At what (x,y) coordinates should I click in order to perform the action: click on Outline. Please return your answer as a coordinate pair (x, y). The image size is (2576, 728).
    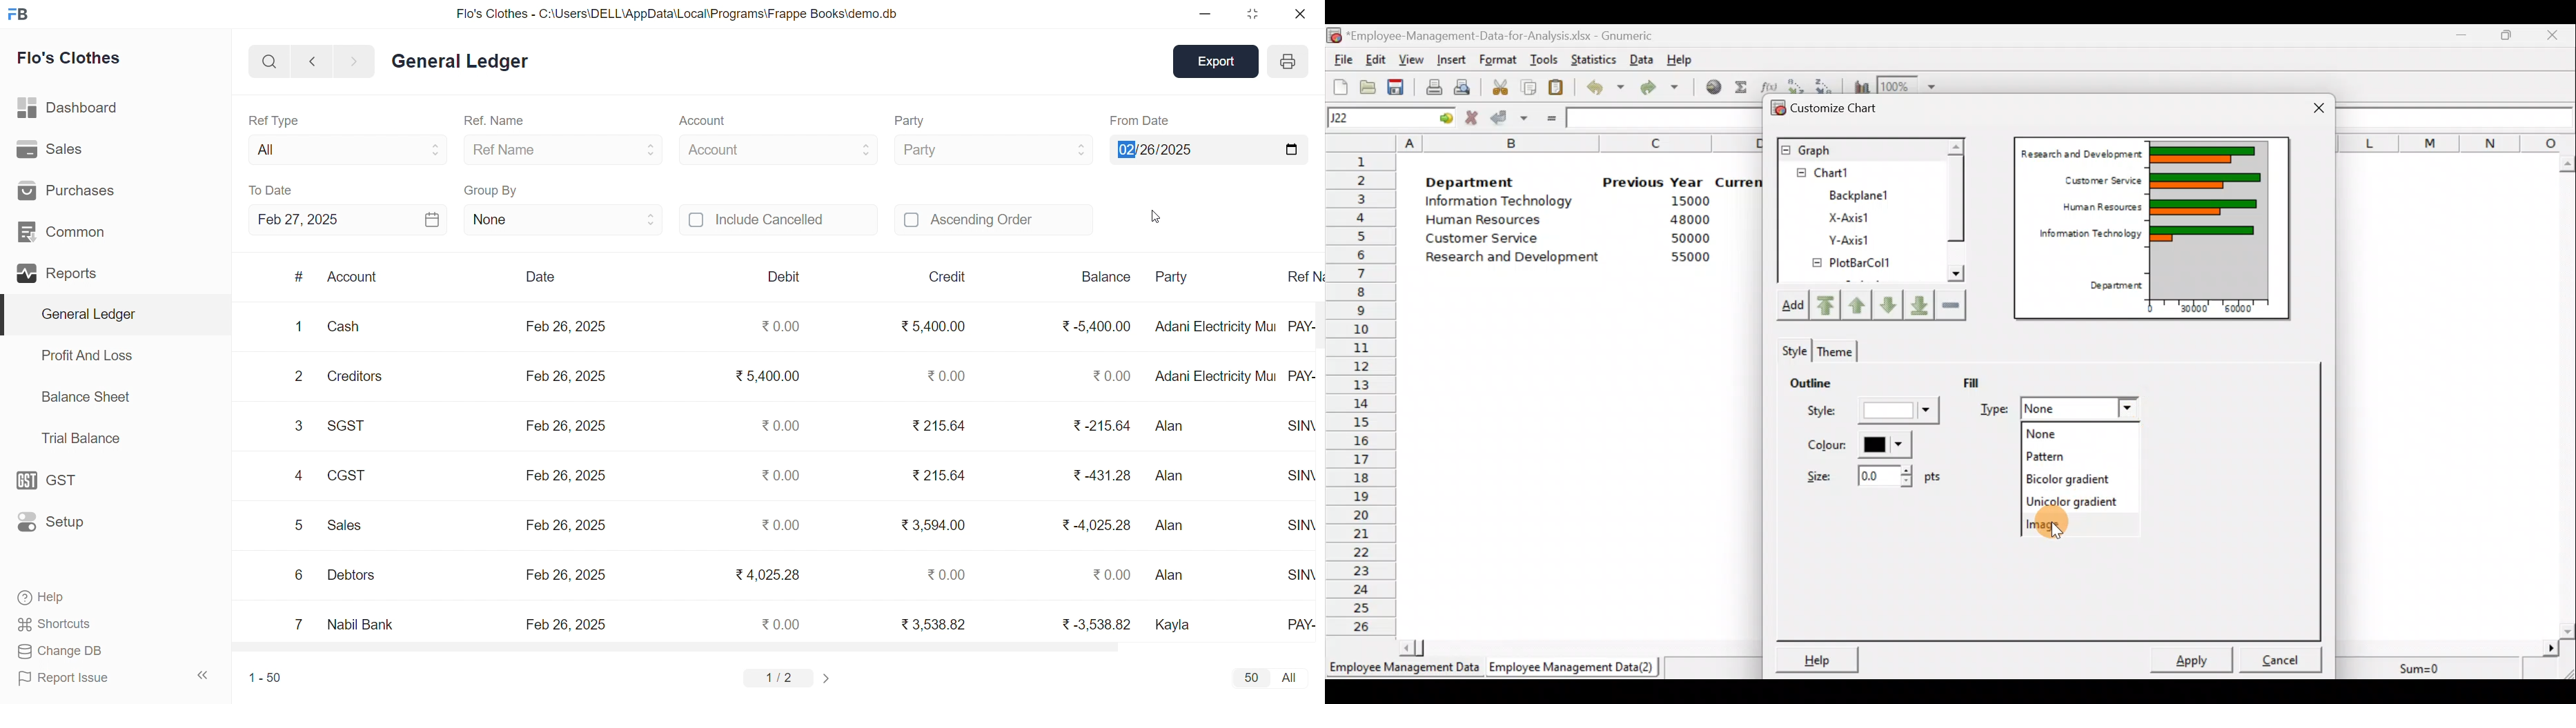
    Looking at the image, I should click on (1829, 385).